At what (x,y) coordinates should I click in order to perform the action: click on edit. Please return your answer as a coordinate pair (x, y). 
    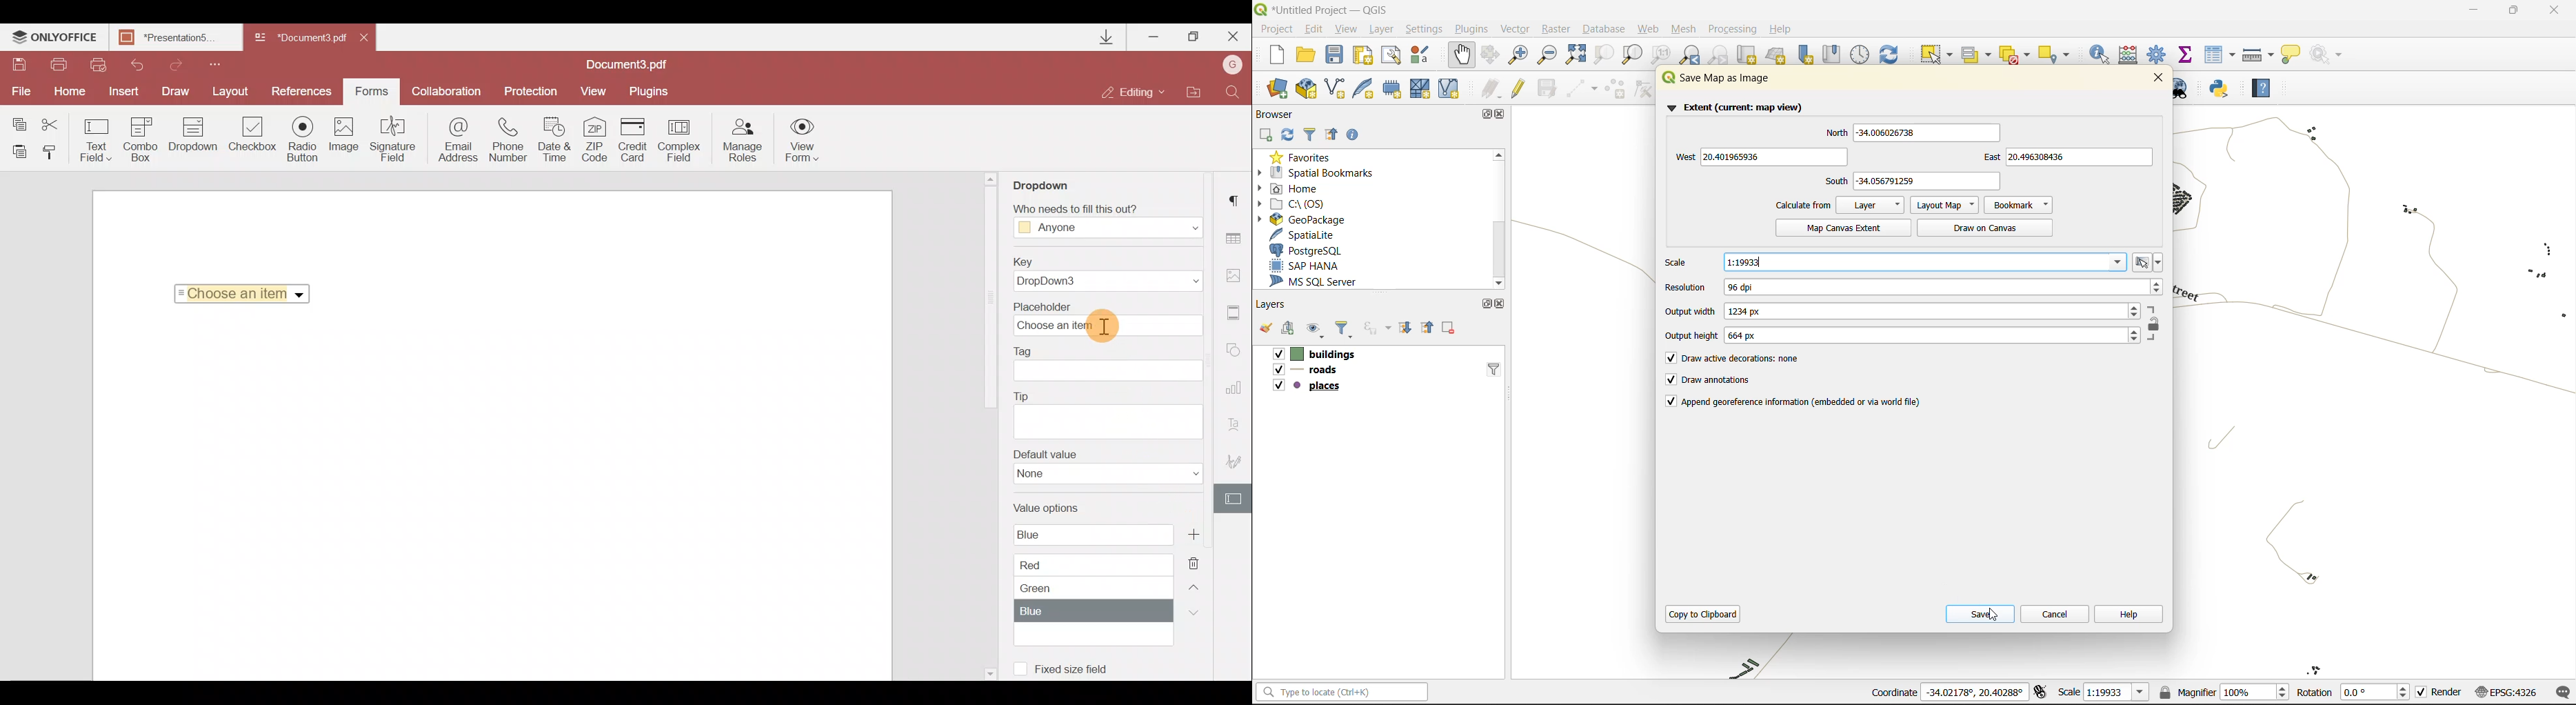
    Looking at the image, I should click on (1311, 28).